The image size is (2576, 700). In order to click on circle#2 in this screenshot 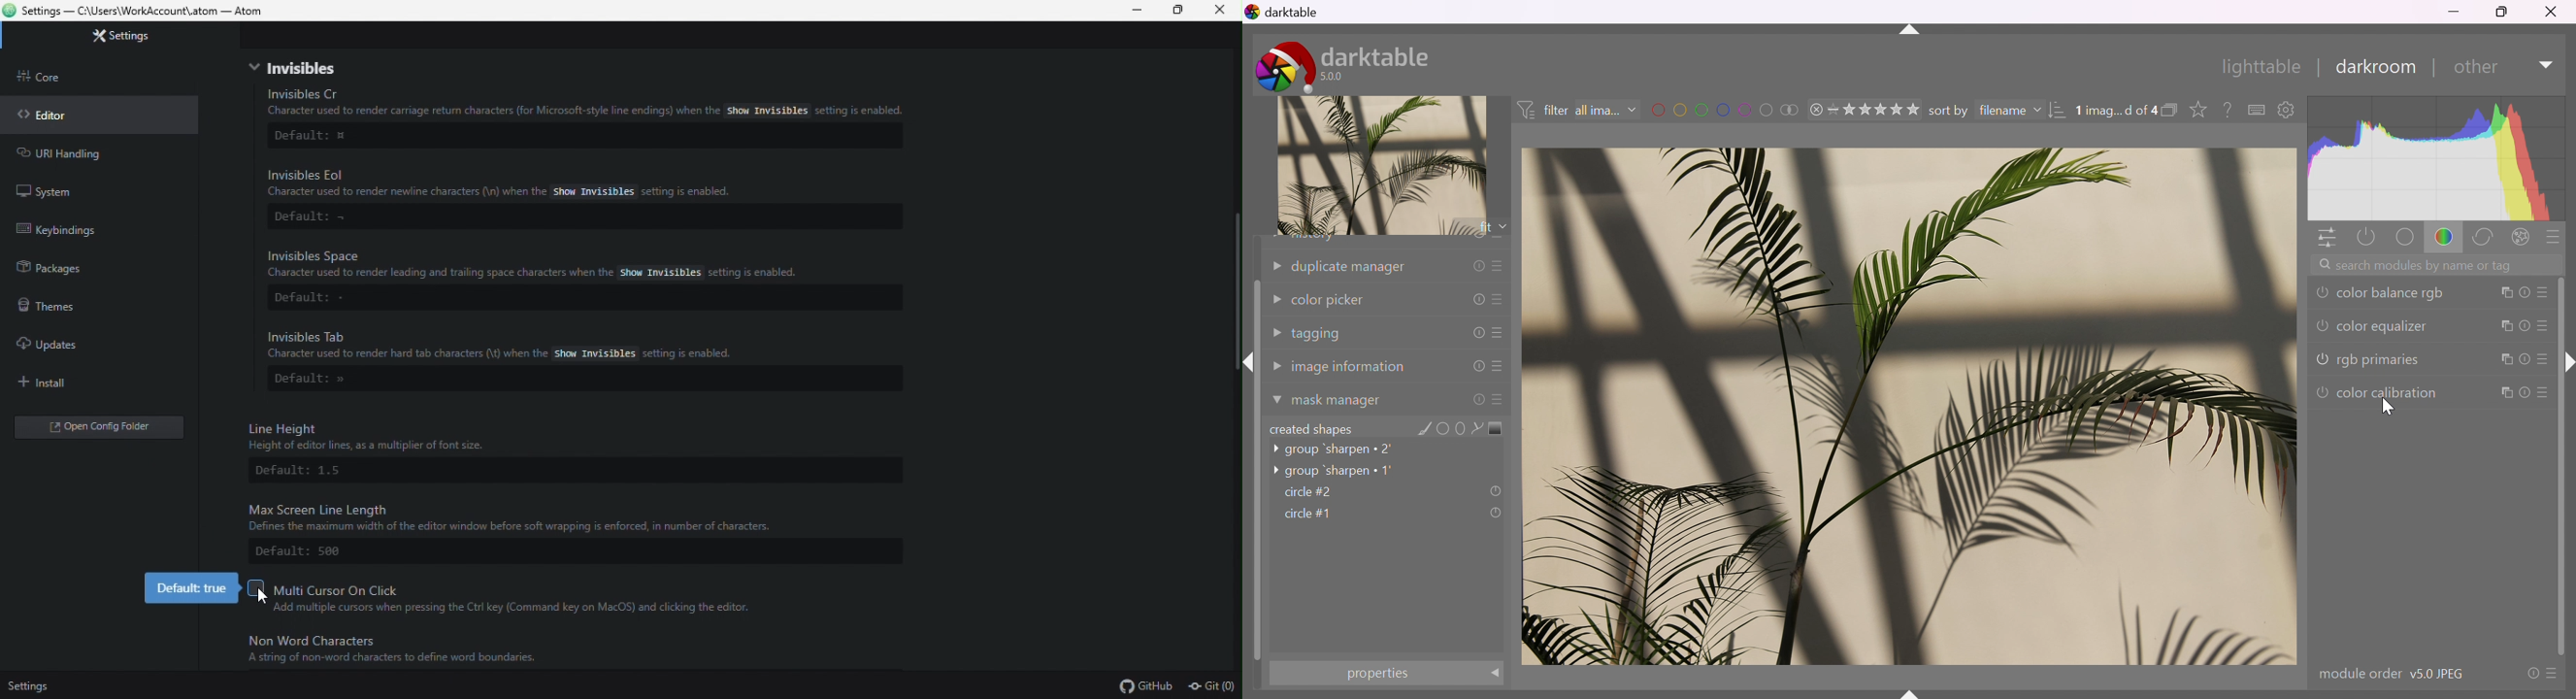, I will do `click(1393, 493)`.